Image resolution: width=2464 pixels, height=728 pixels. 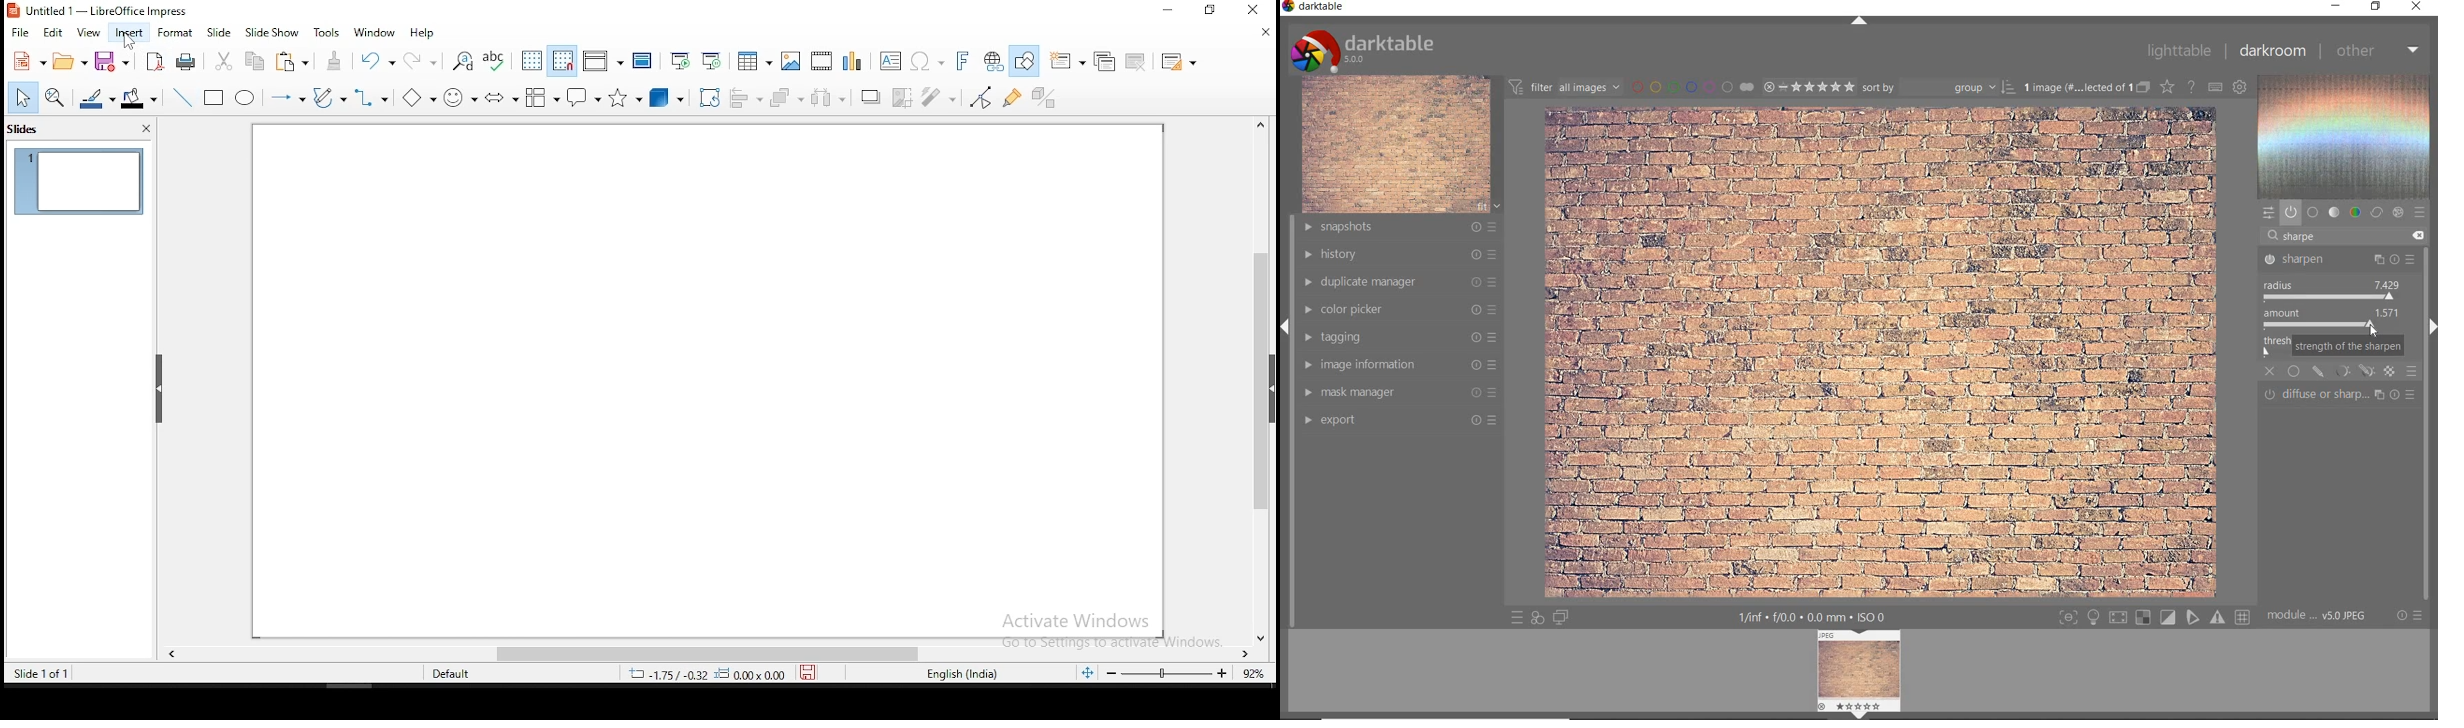 What do you see at coordinates (23, 99) in the screenshot?
I see `select tool` at bounding box center [23, 99].